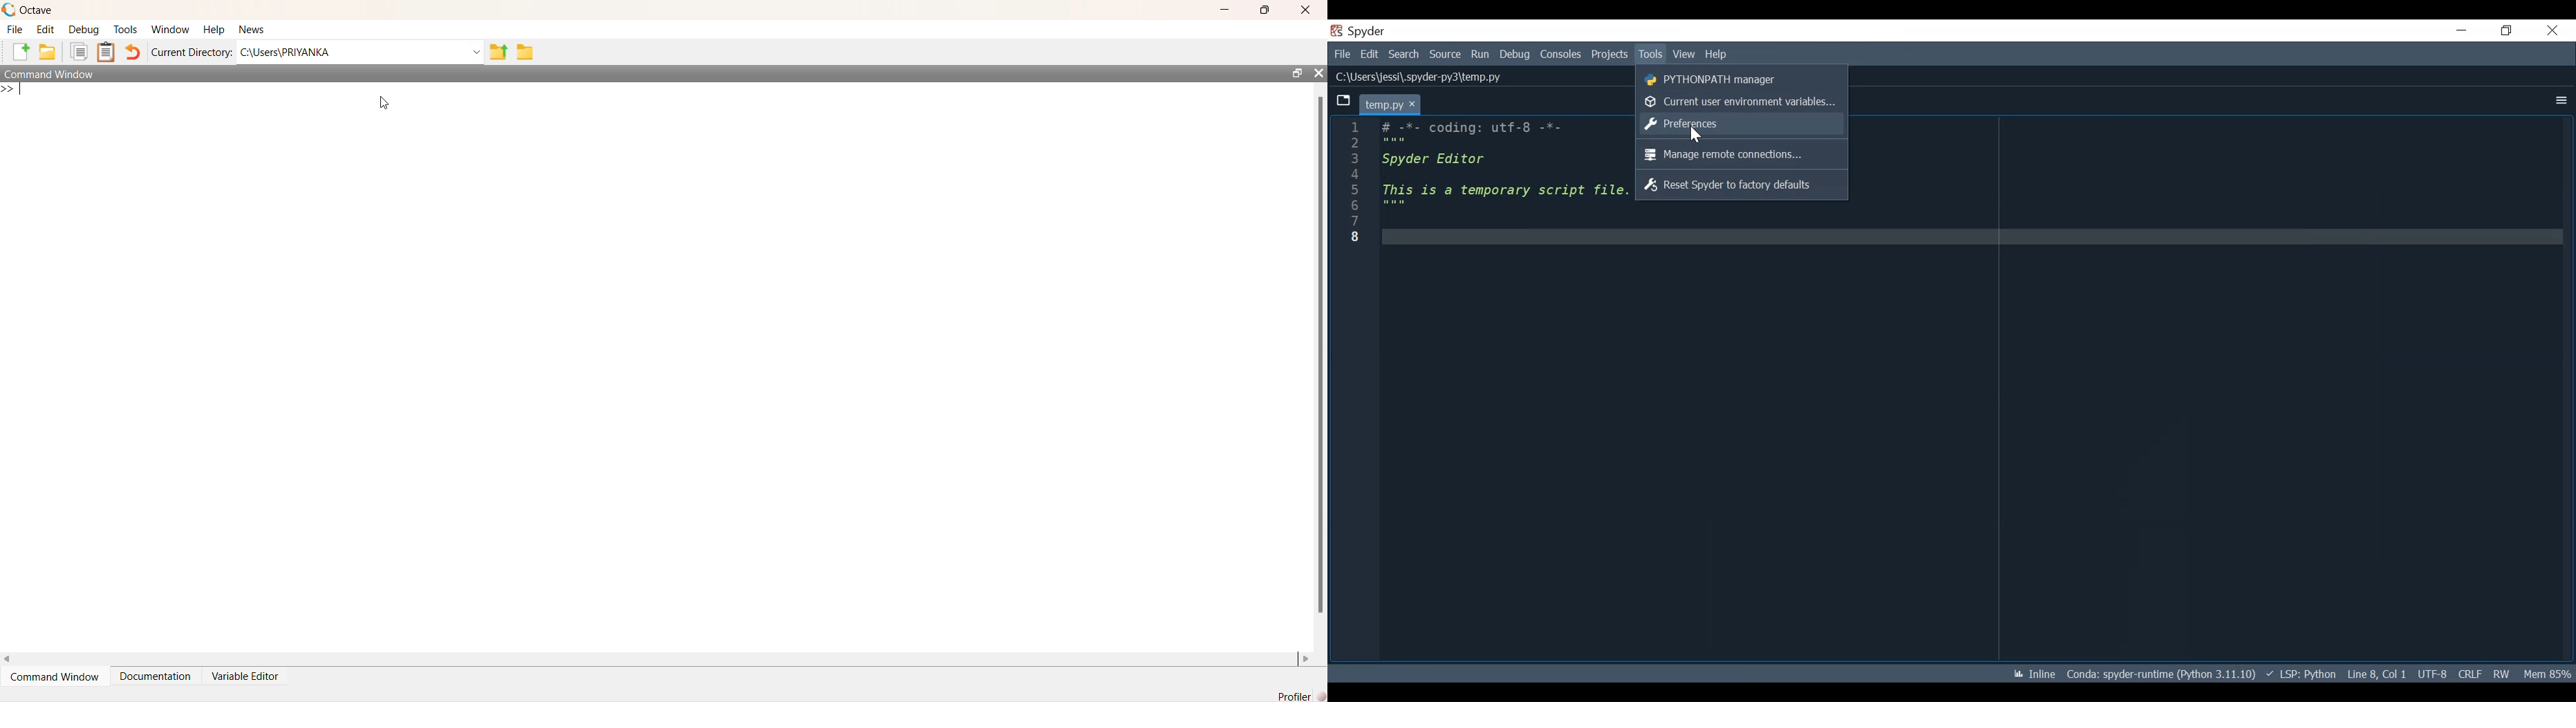 The image size is (2576, 728). What do you see at coordinates (1695, 135) in the screenshot?
I see `Cursor` at bounding box center [1695, 135].